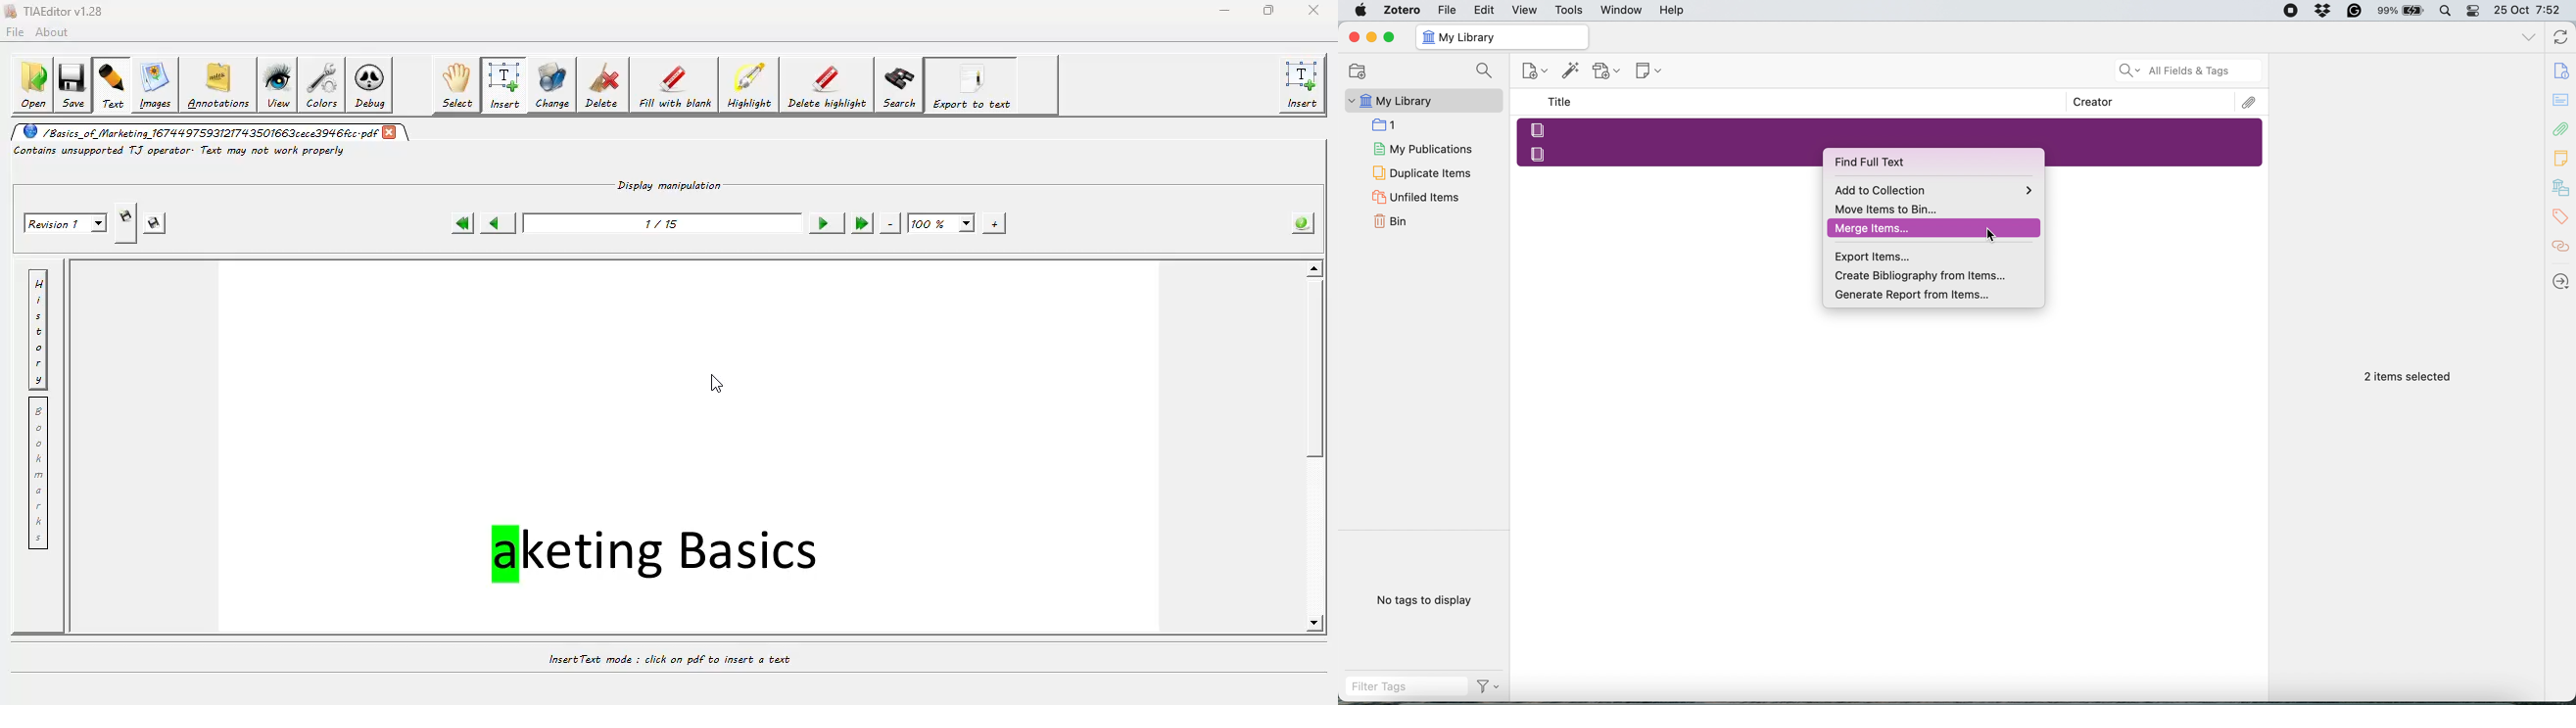 The height and width of the screenshot is (728, 2576). I want to click on Create Bibliography from Items..., so click(1936, 276).